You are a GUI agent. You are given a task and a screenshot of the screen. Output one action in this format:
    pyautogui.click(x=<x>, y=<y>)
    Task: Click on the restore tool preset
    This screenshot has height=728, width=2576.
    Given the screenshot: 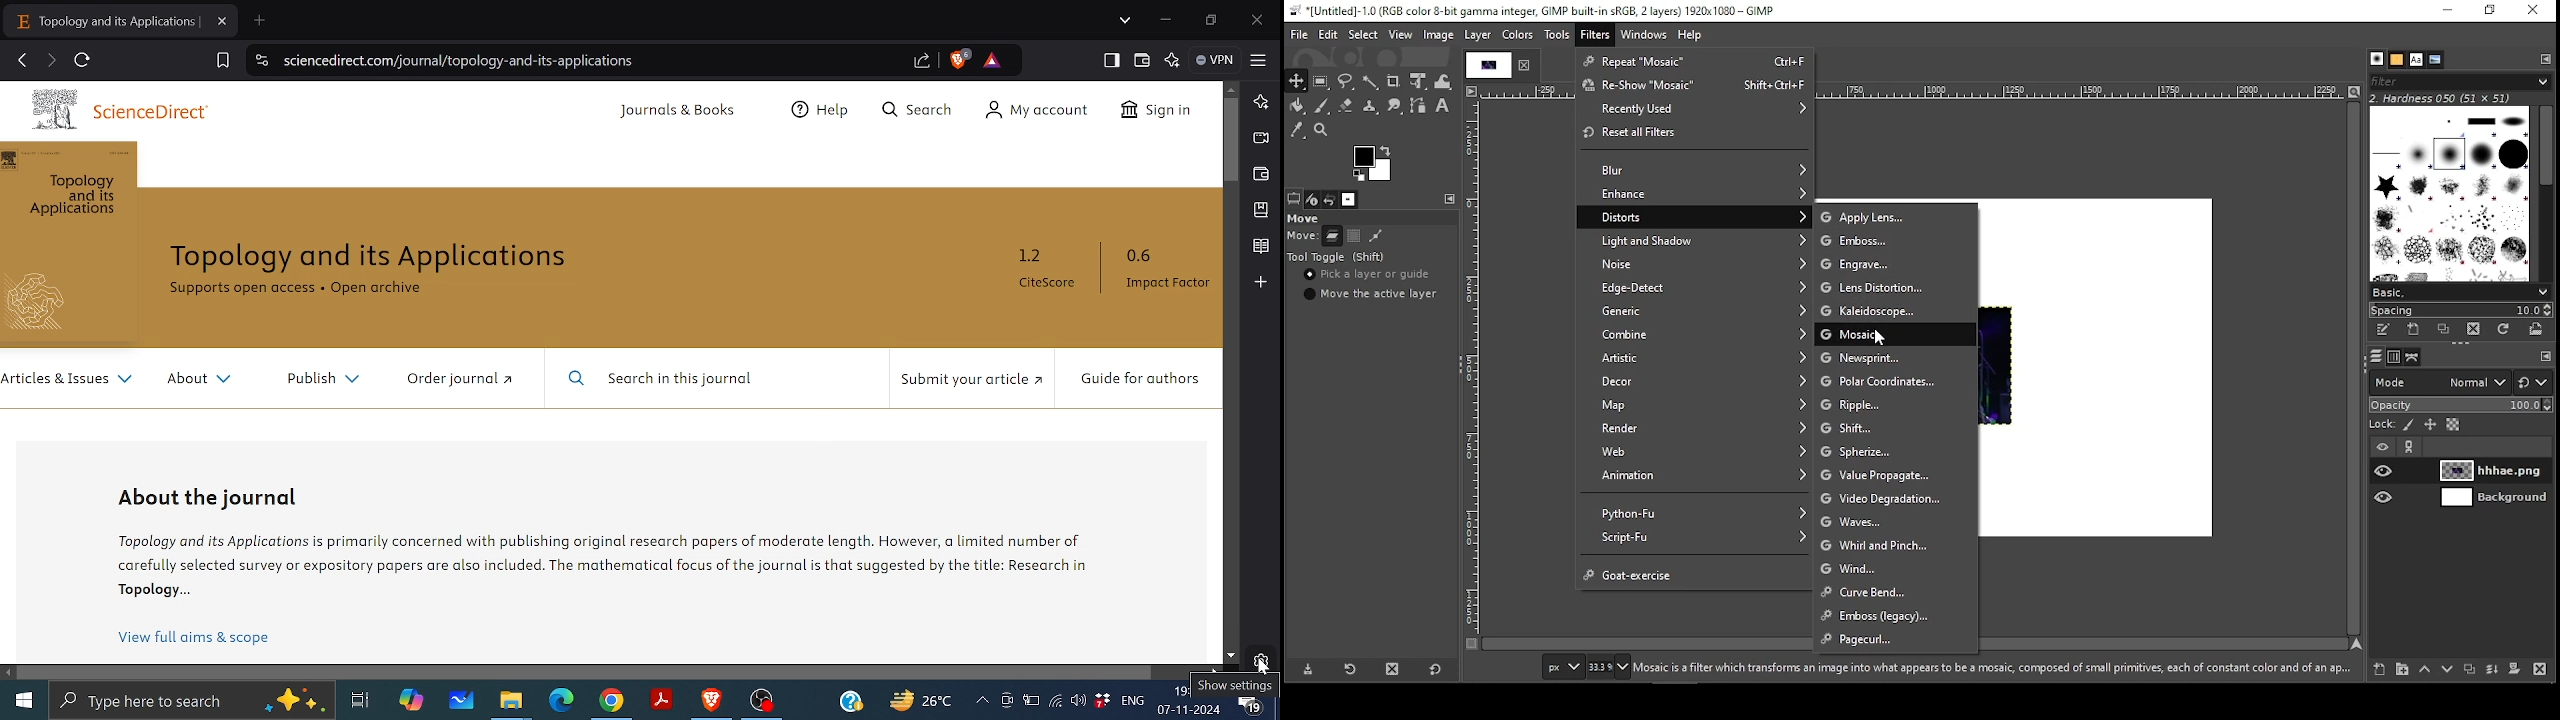 What is the action you would take?
    pyautogui.click(x=1350, y=669)
    